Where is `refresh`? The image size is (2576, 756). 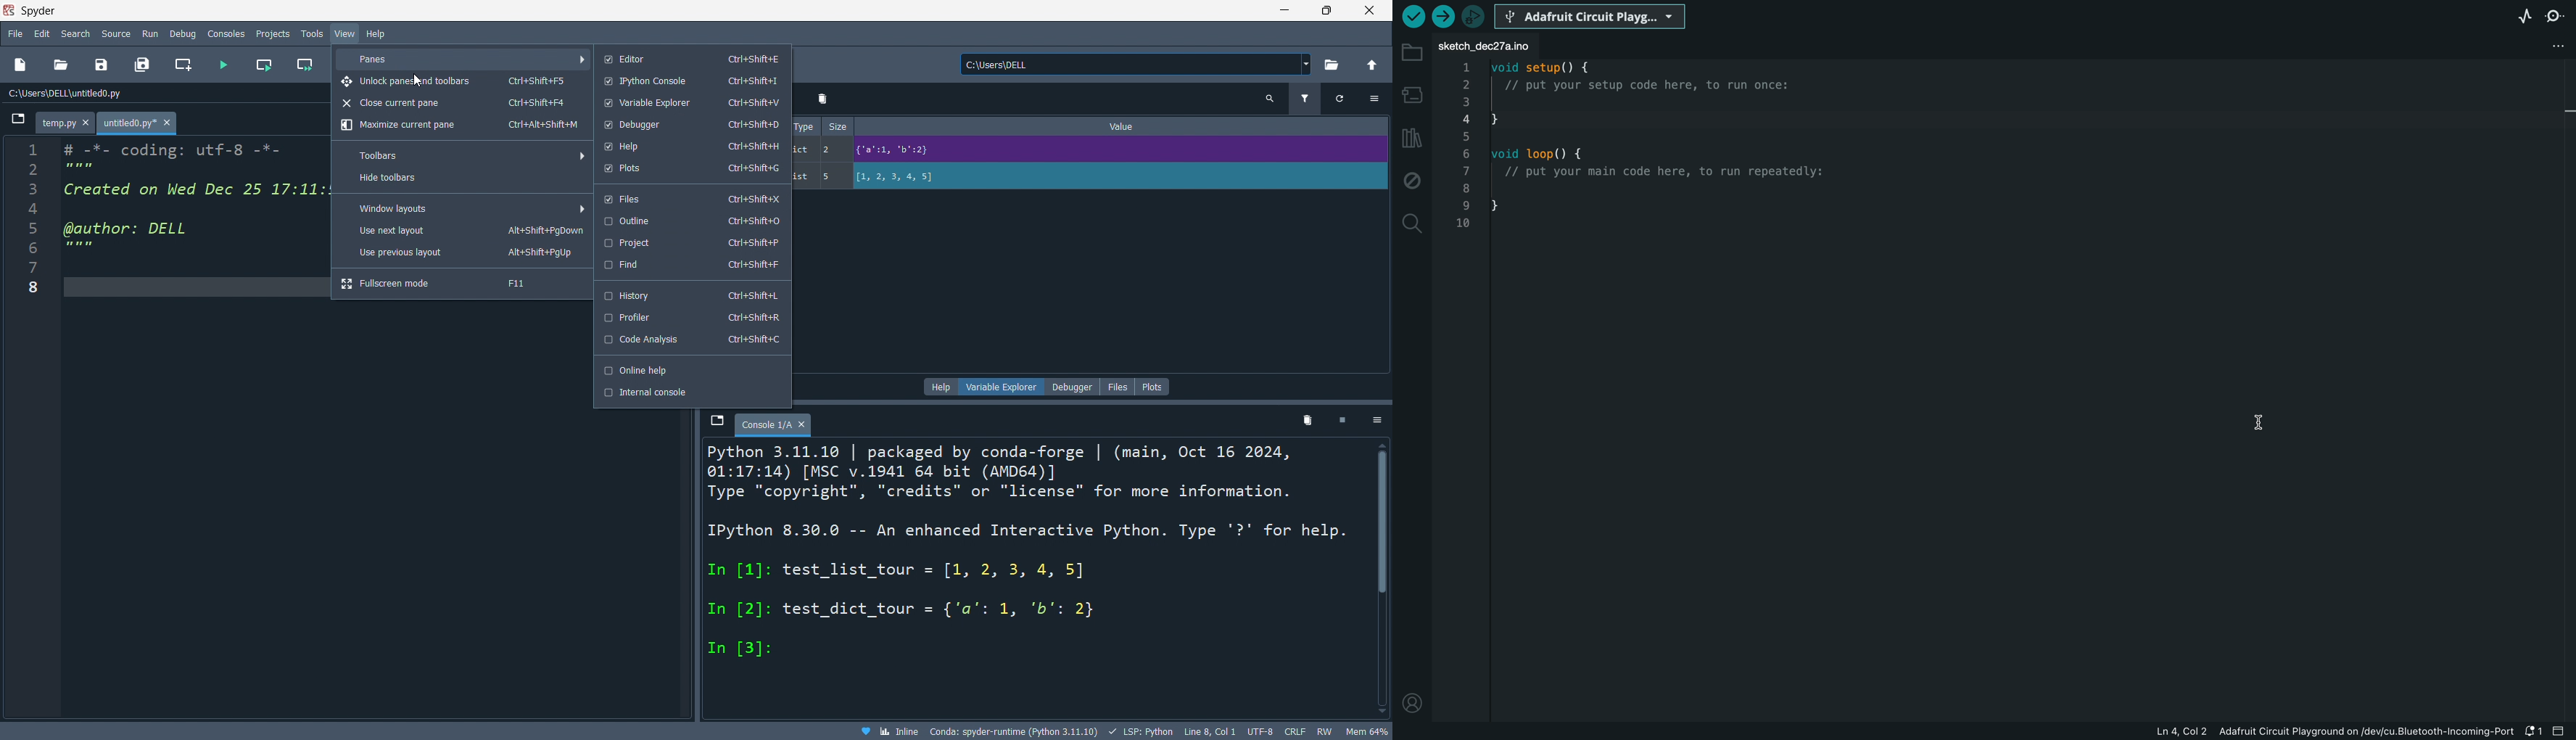
refresh is located at coordinates (1336, 99).